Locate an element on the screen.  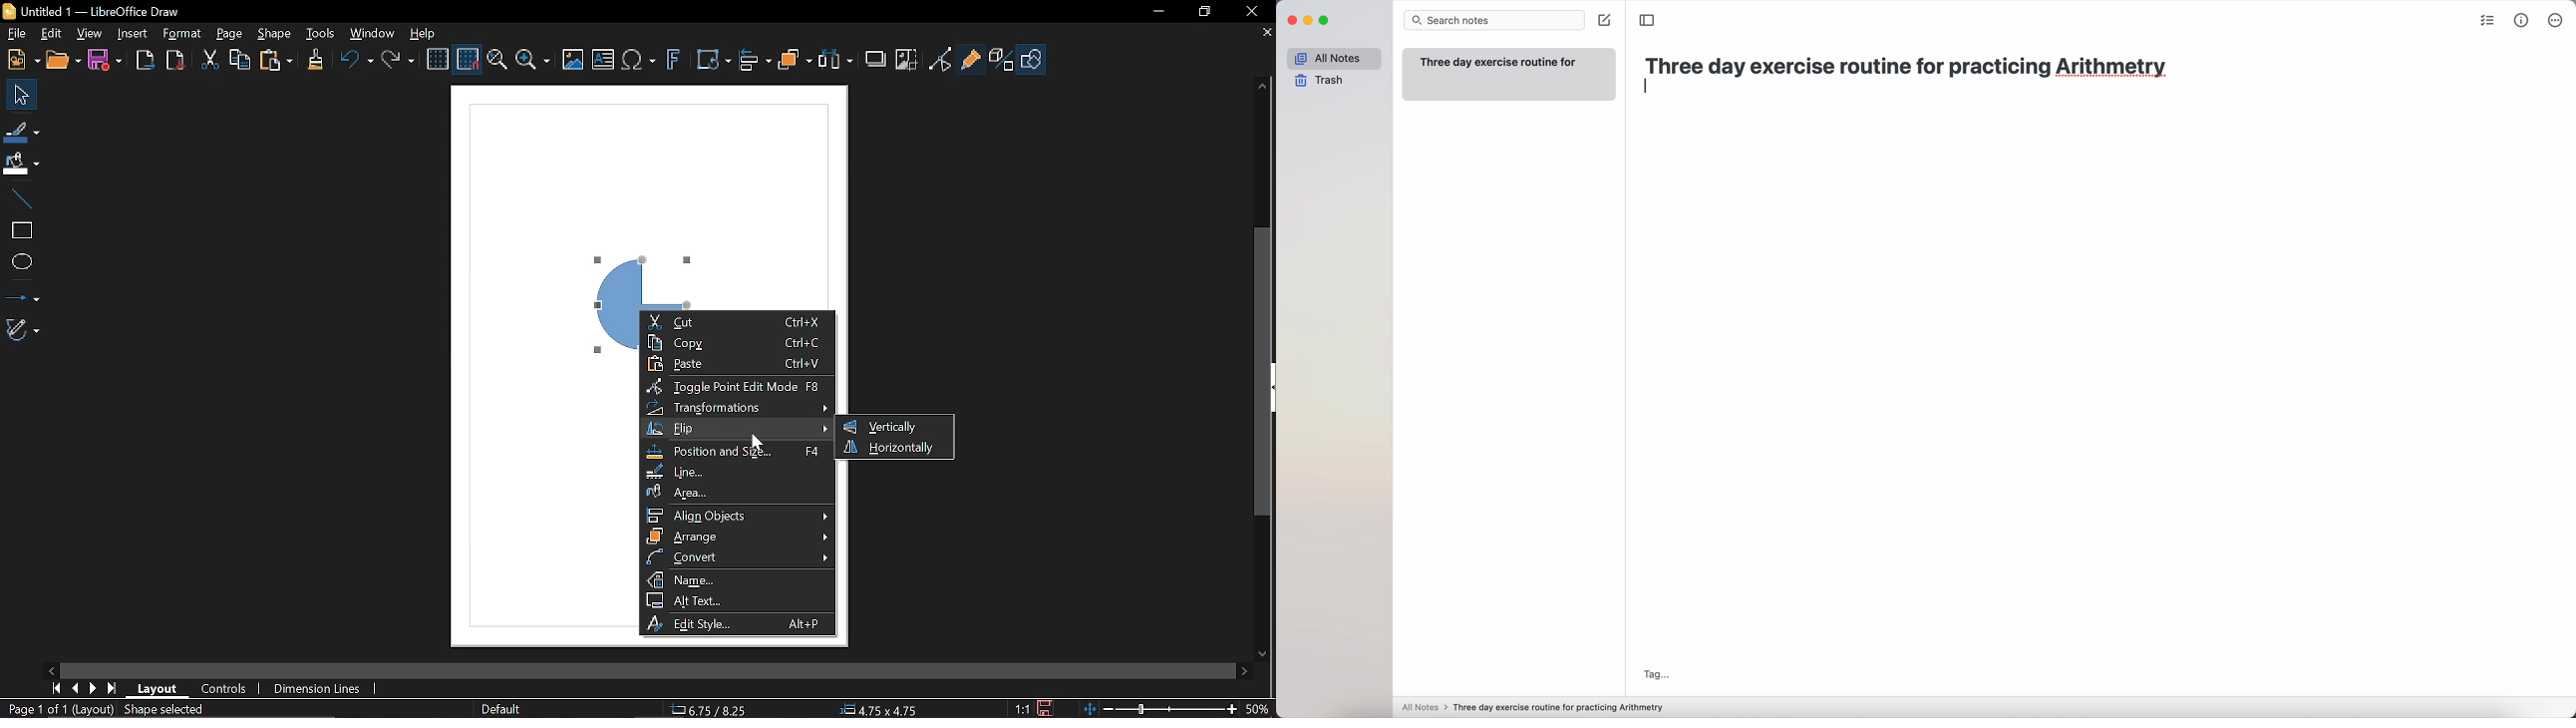
Shapes is located at coordinates (1033, 60).